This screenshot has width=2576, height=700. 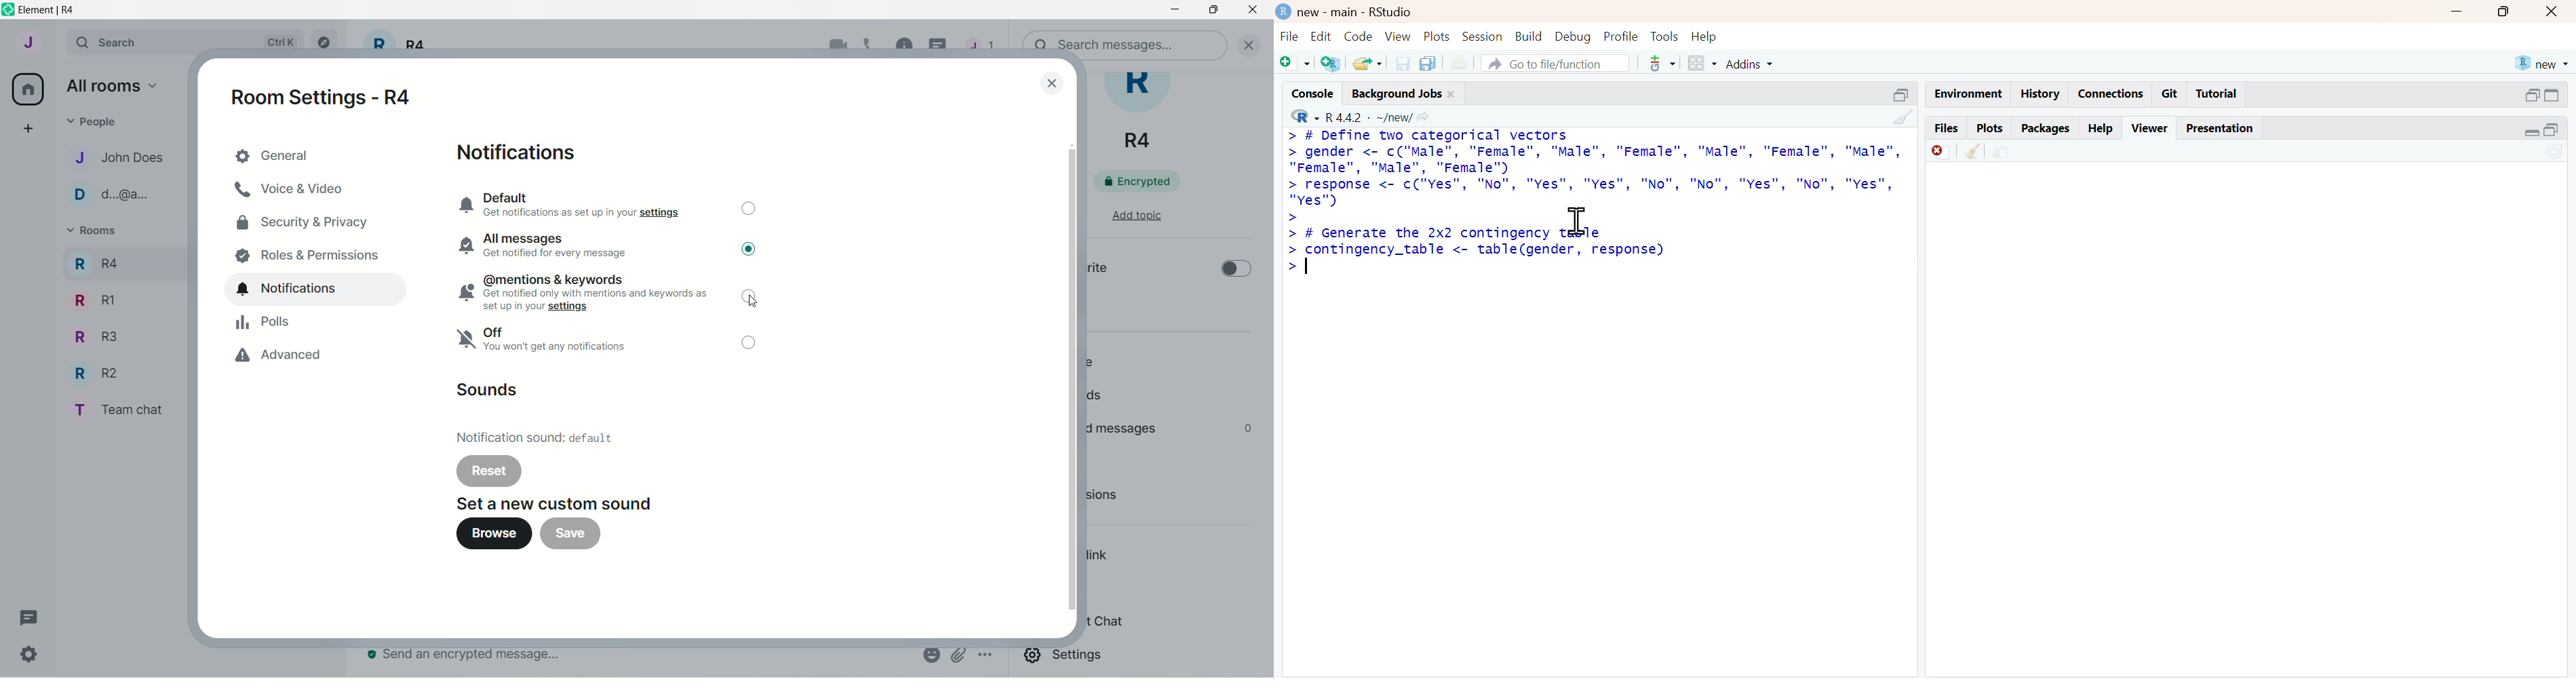 What do you see at coordinates (310, 222) in the screenshot?
I see `Security & Privacy` at bounding box center [310, 222].